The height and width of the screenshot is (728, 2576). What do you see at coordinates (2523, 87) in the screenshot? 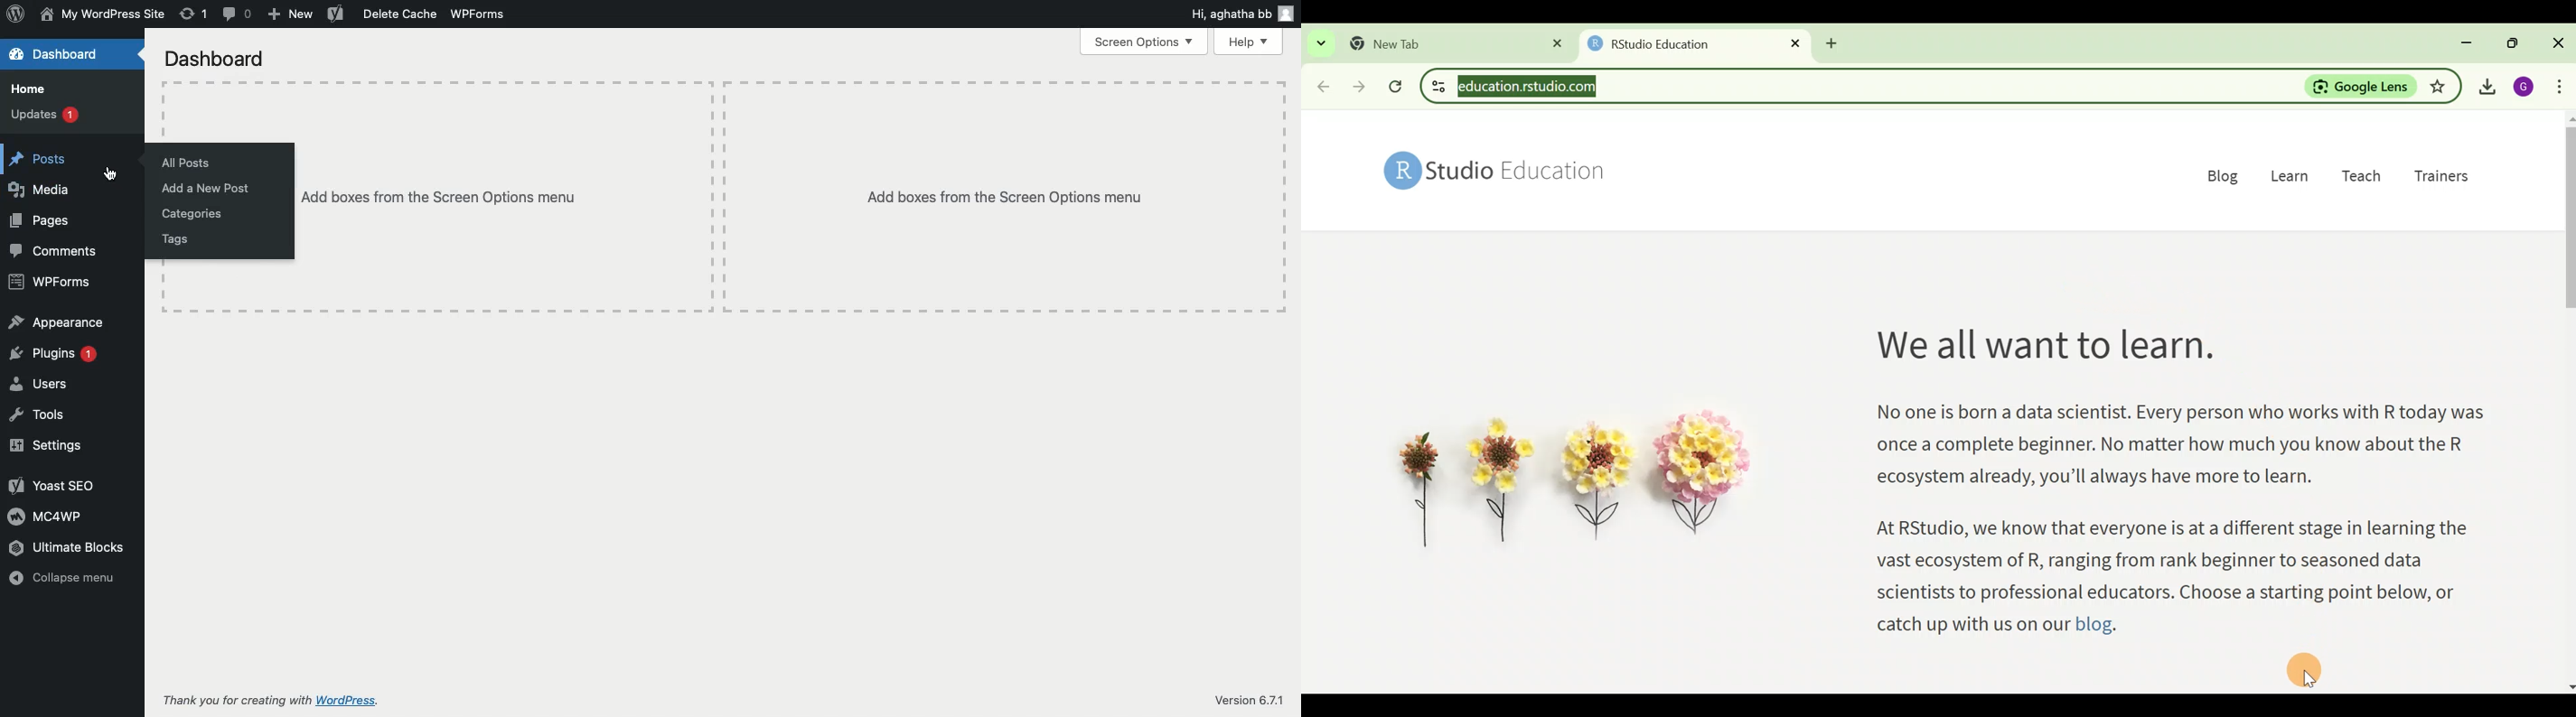
I see `Account information` at bounding box center [2523, 87].